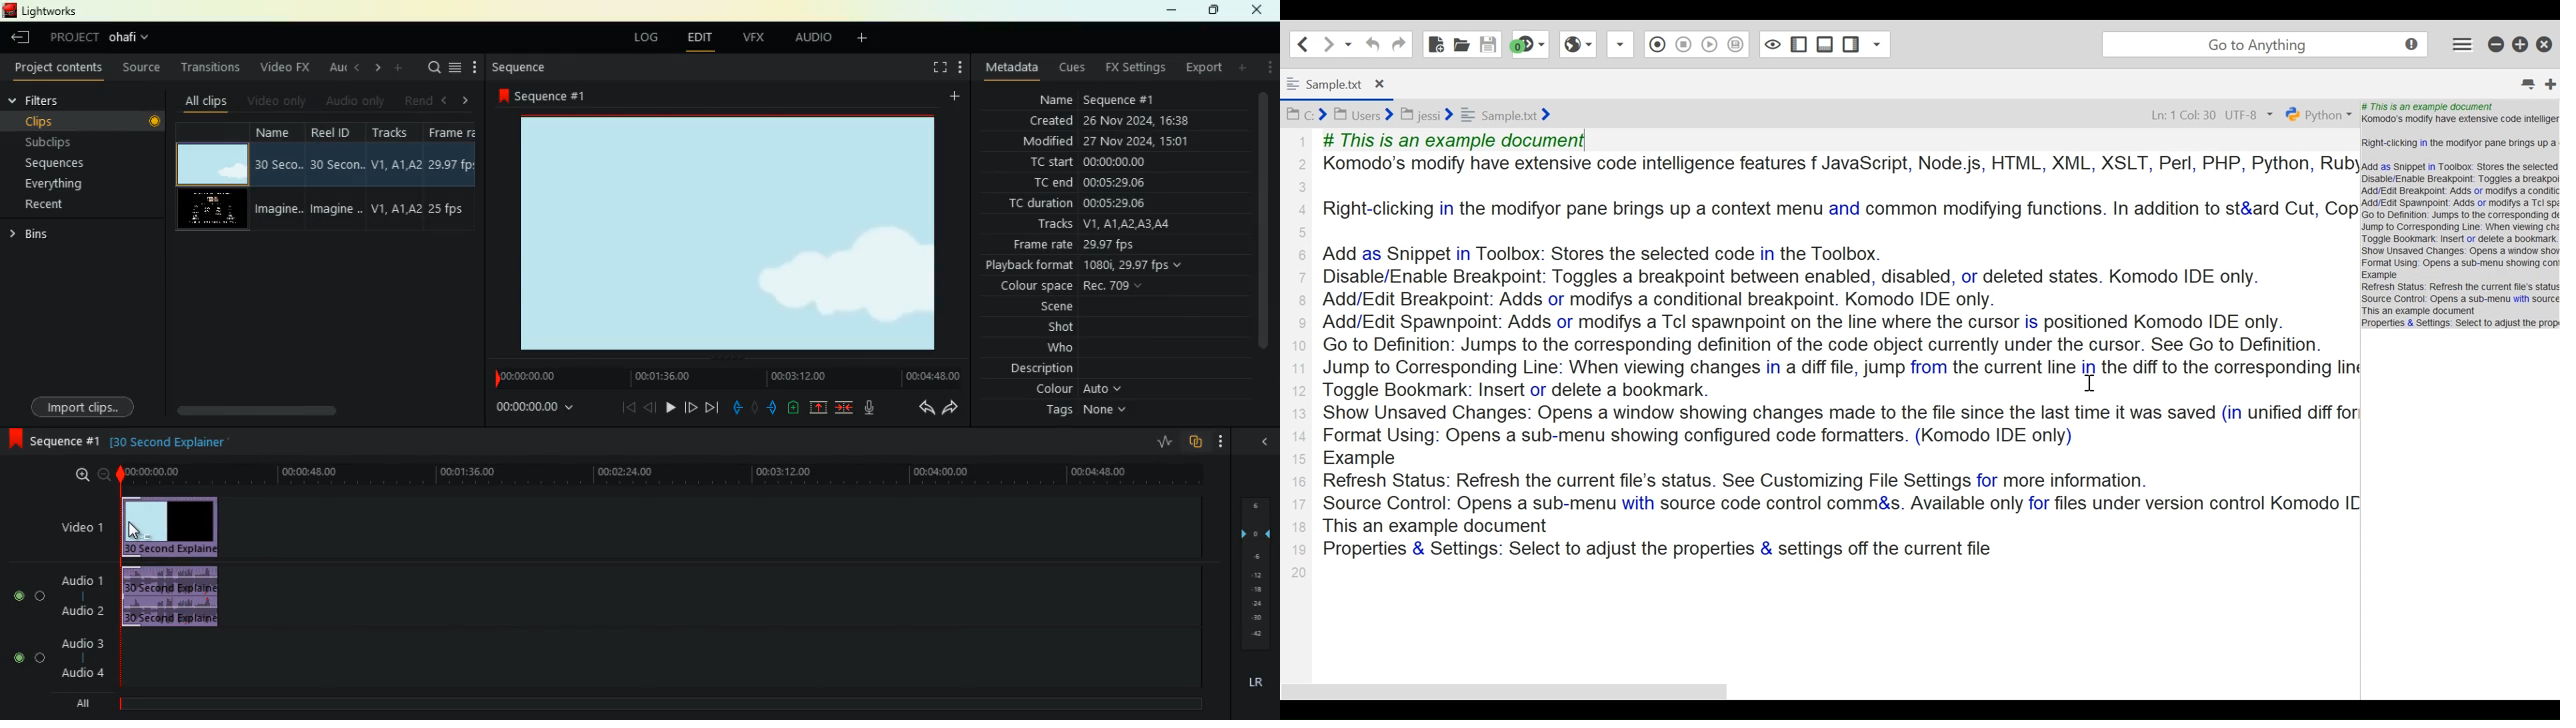  Describe the element at coordinates (377, 68) in the screenshot. I see `right` at that location.